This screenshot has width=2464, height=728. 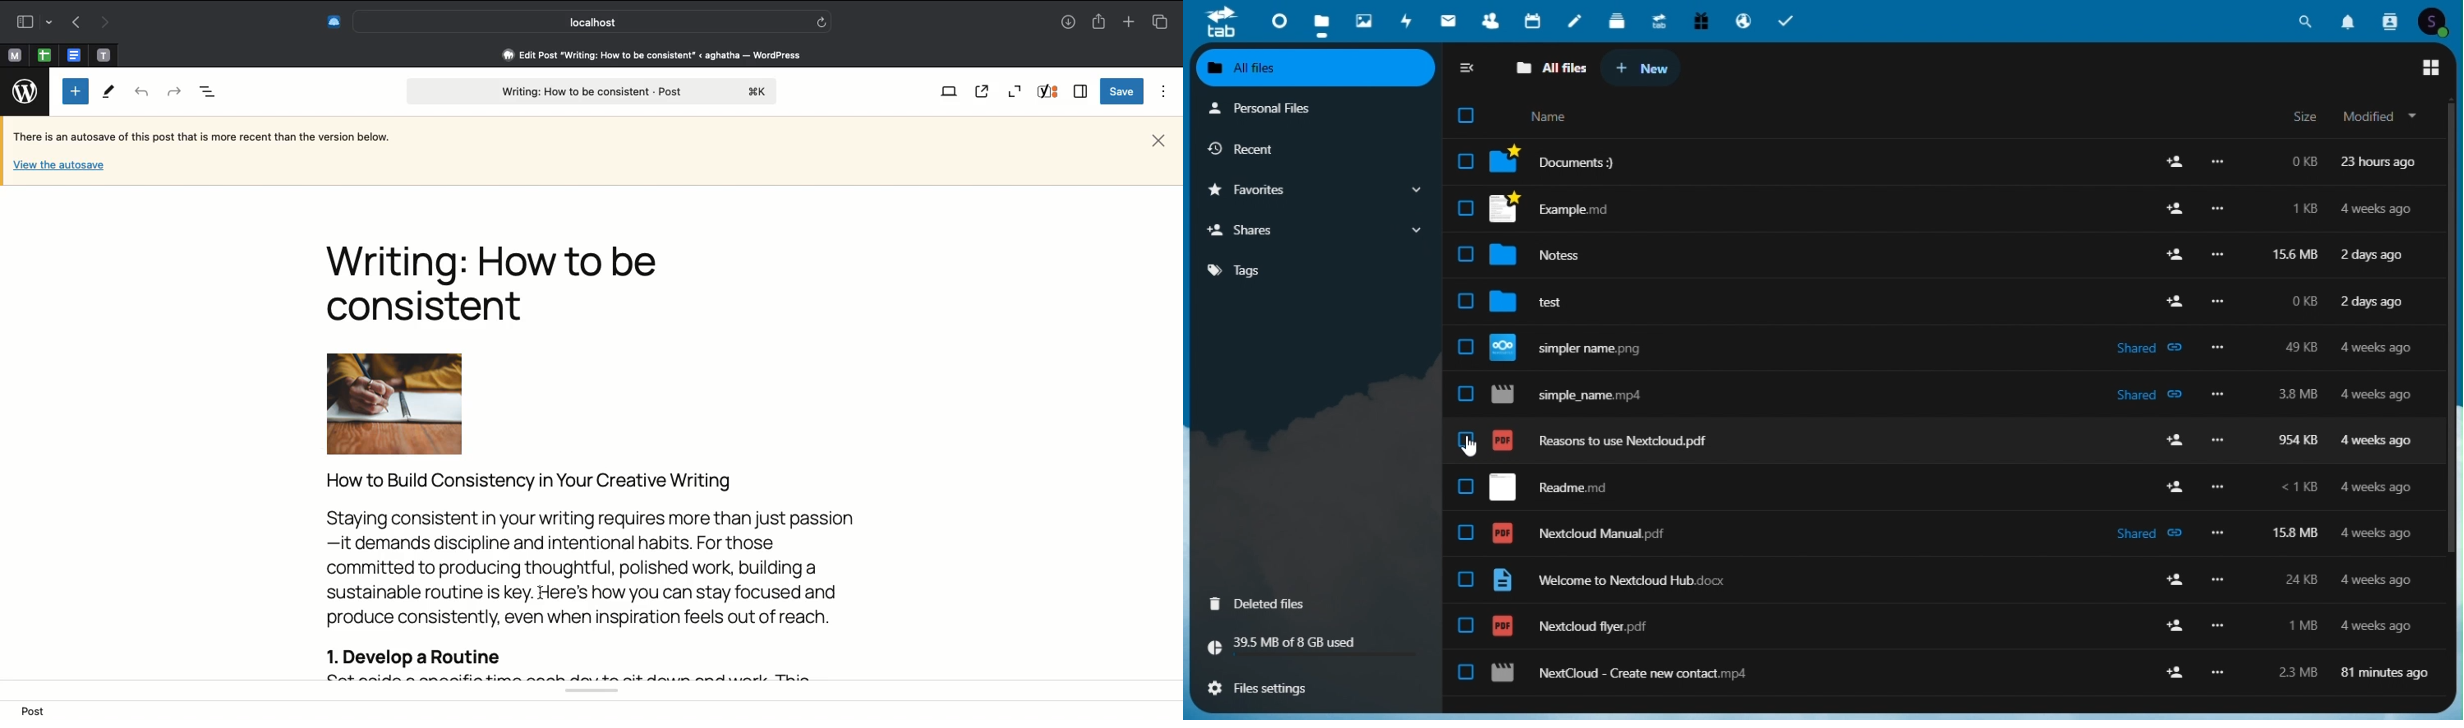 What do you see at coordinates (1472, 67) in the screenshot?
I see `collapse sidebar` at bounding box center [1472, 67].